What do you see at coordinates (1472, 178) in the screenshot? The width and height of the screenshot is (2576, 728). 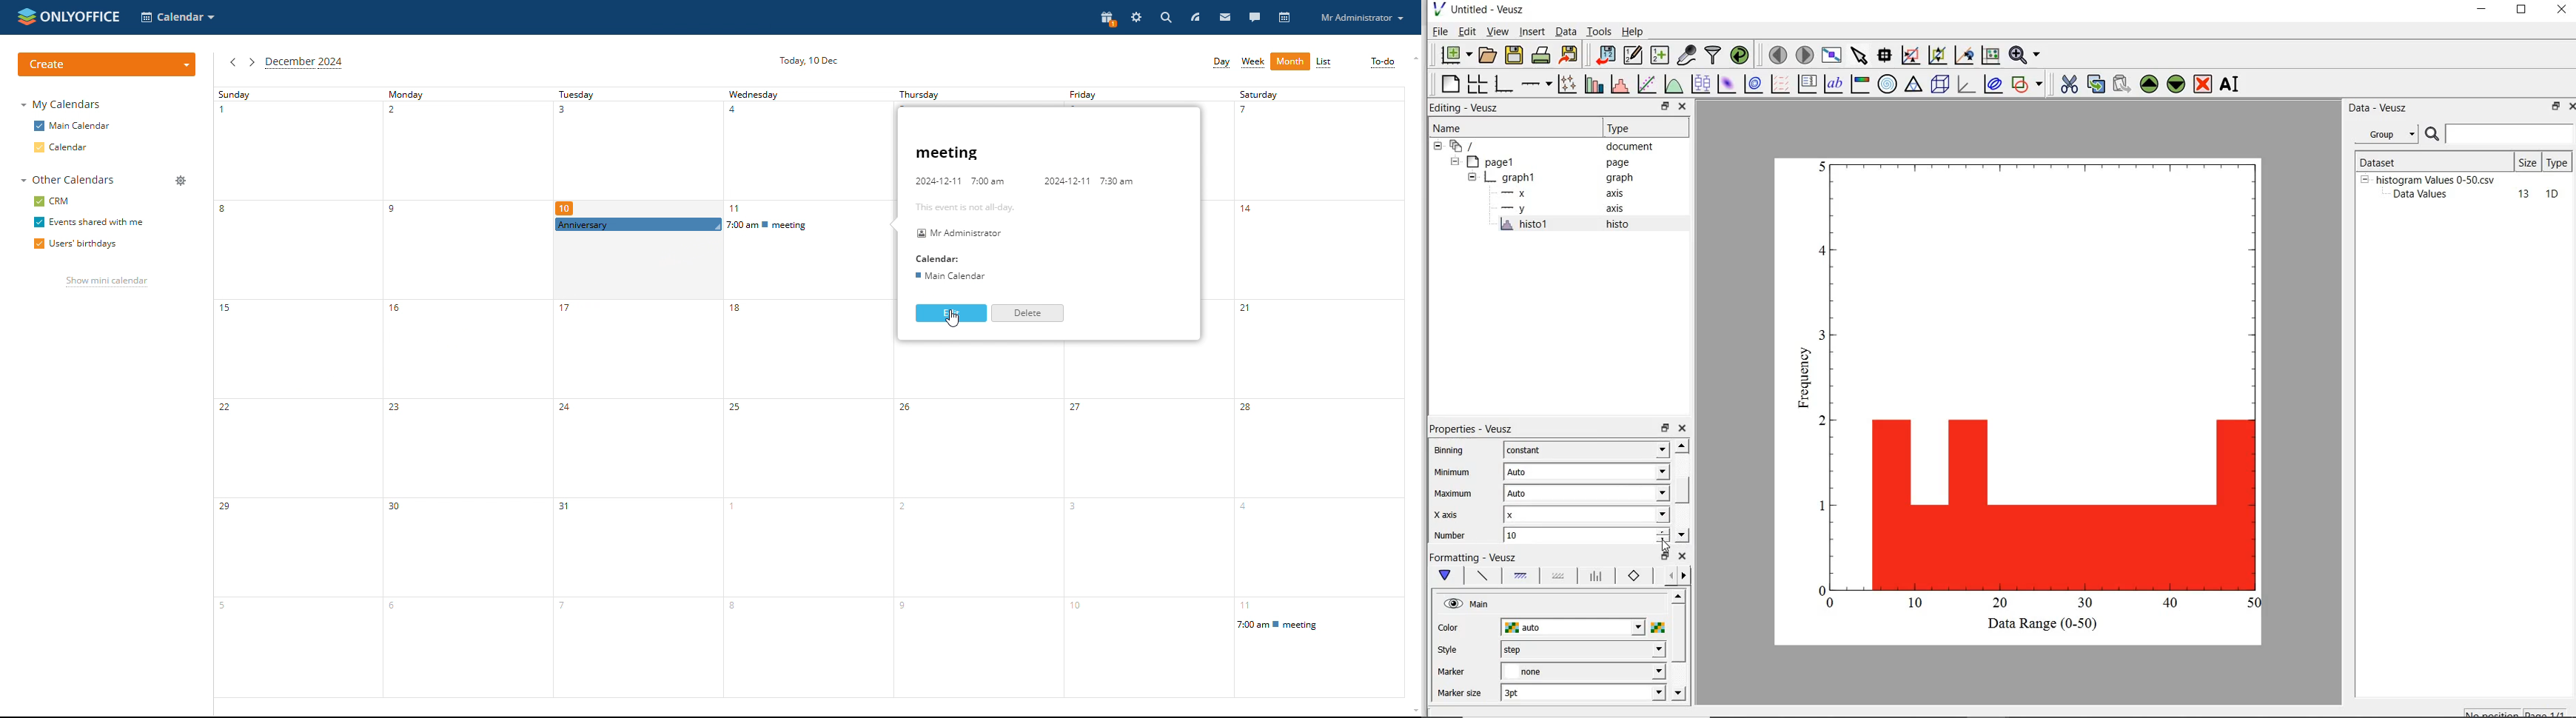 I see `hide` at bounding box center [1472, 178].